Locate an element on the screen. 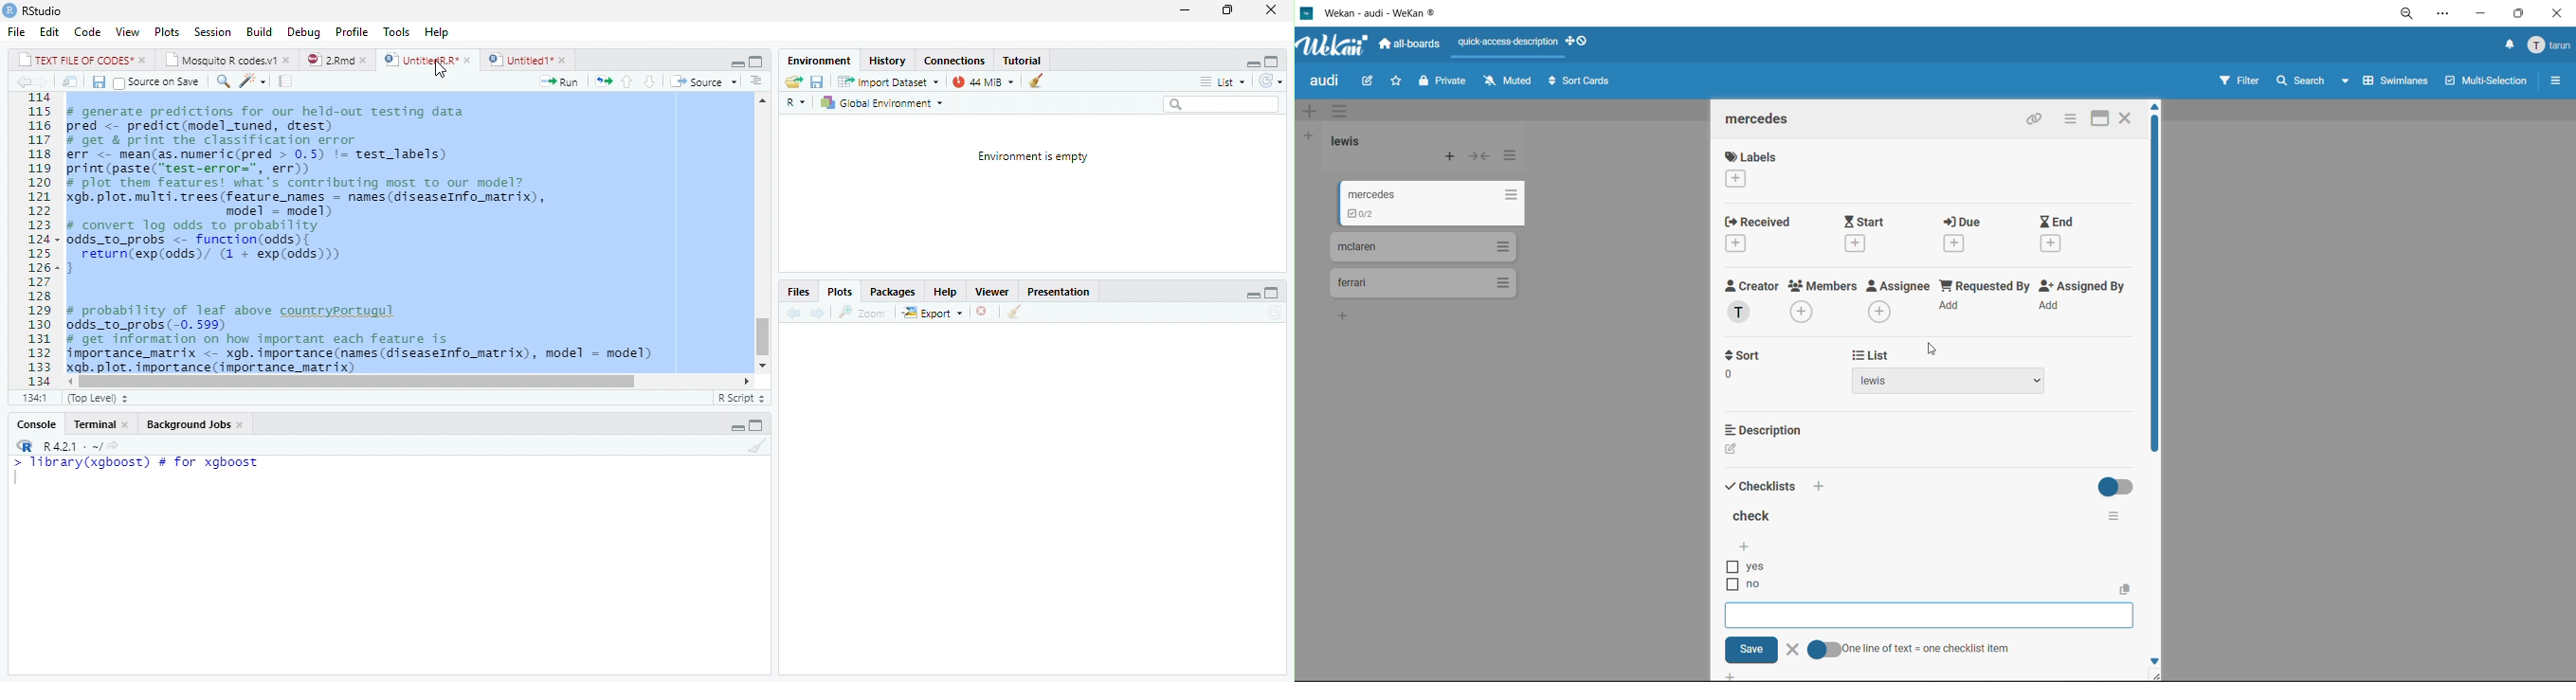  Down is located at coordinates (649, 81).